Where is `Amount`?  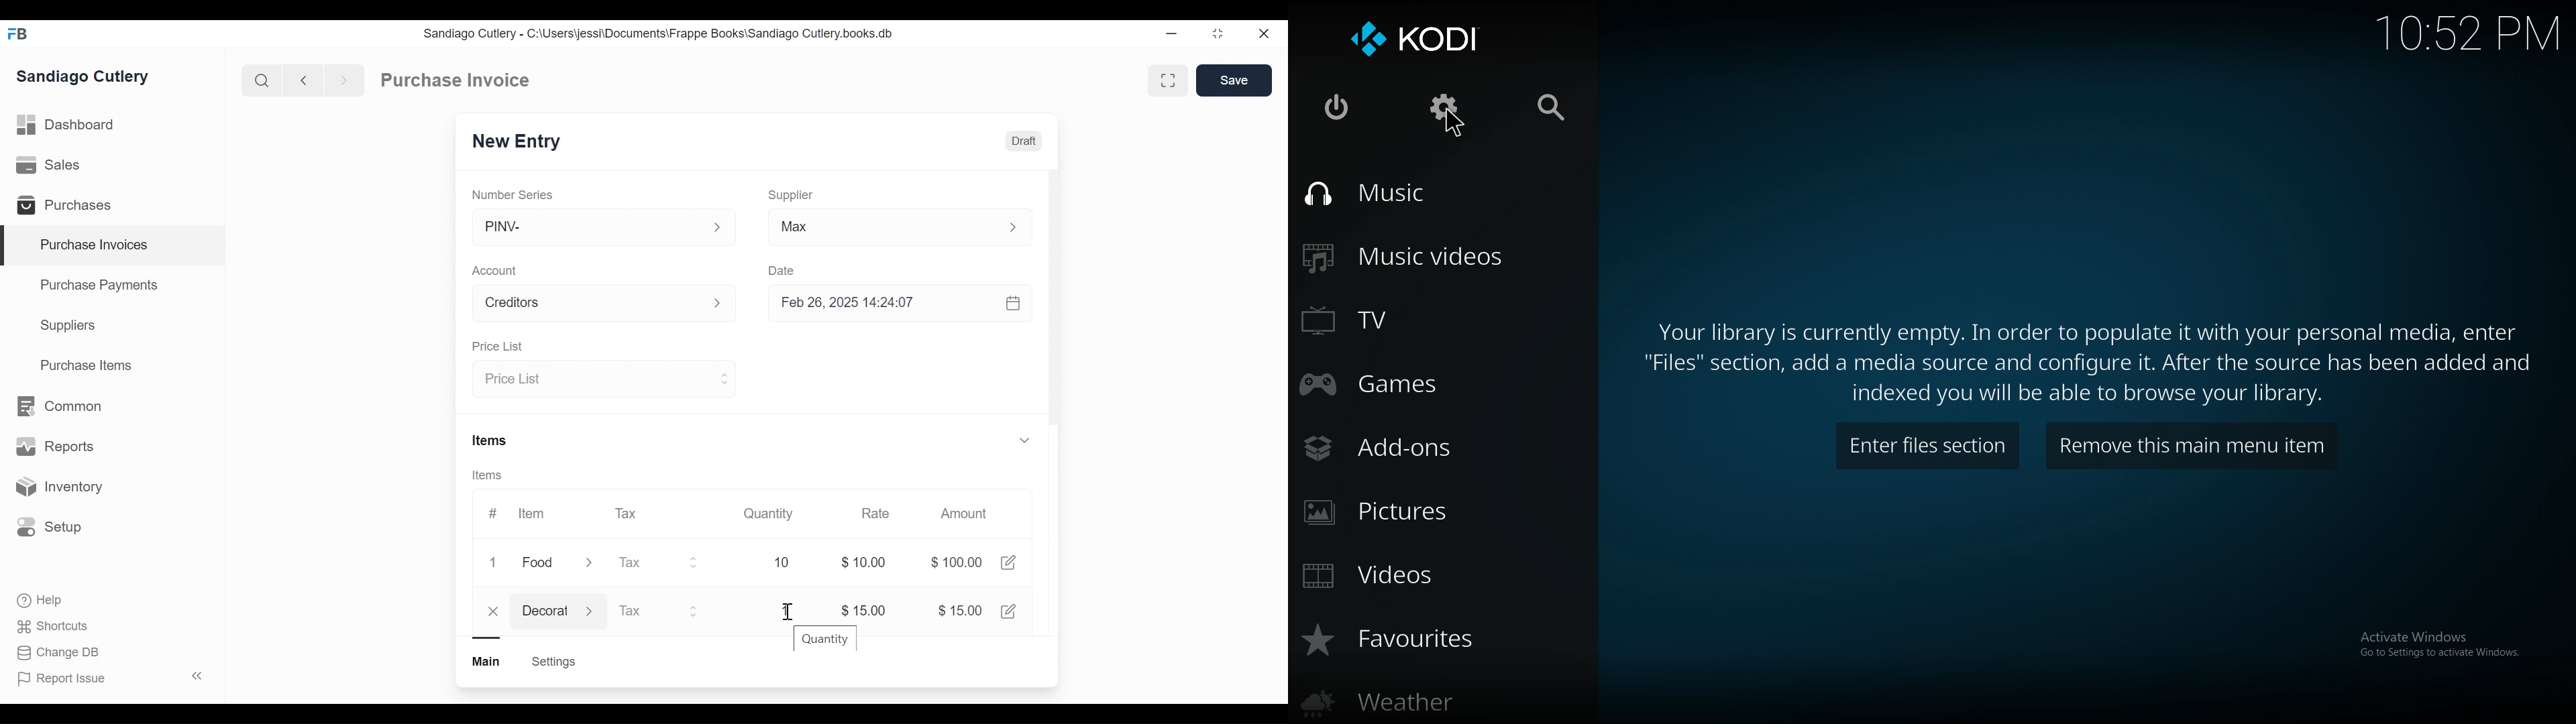 Amount is located at coordinates (967, 514).